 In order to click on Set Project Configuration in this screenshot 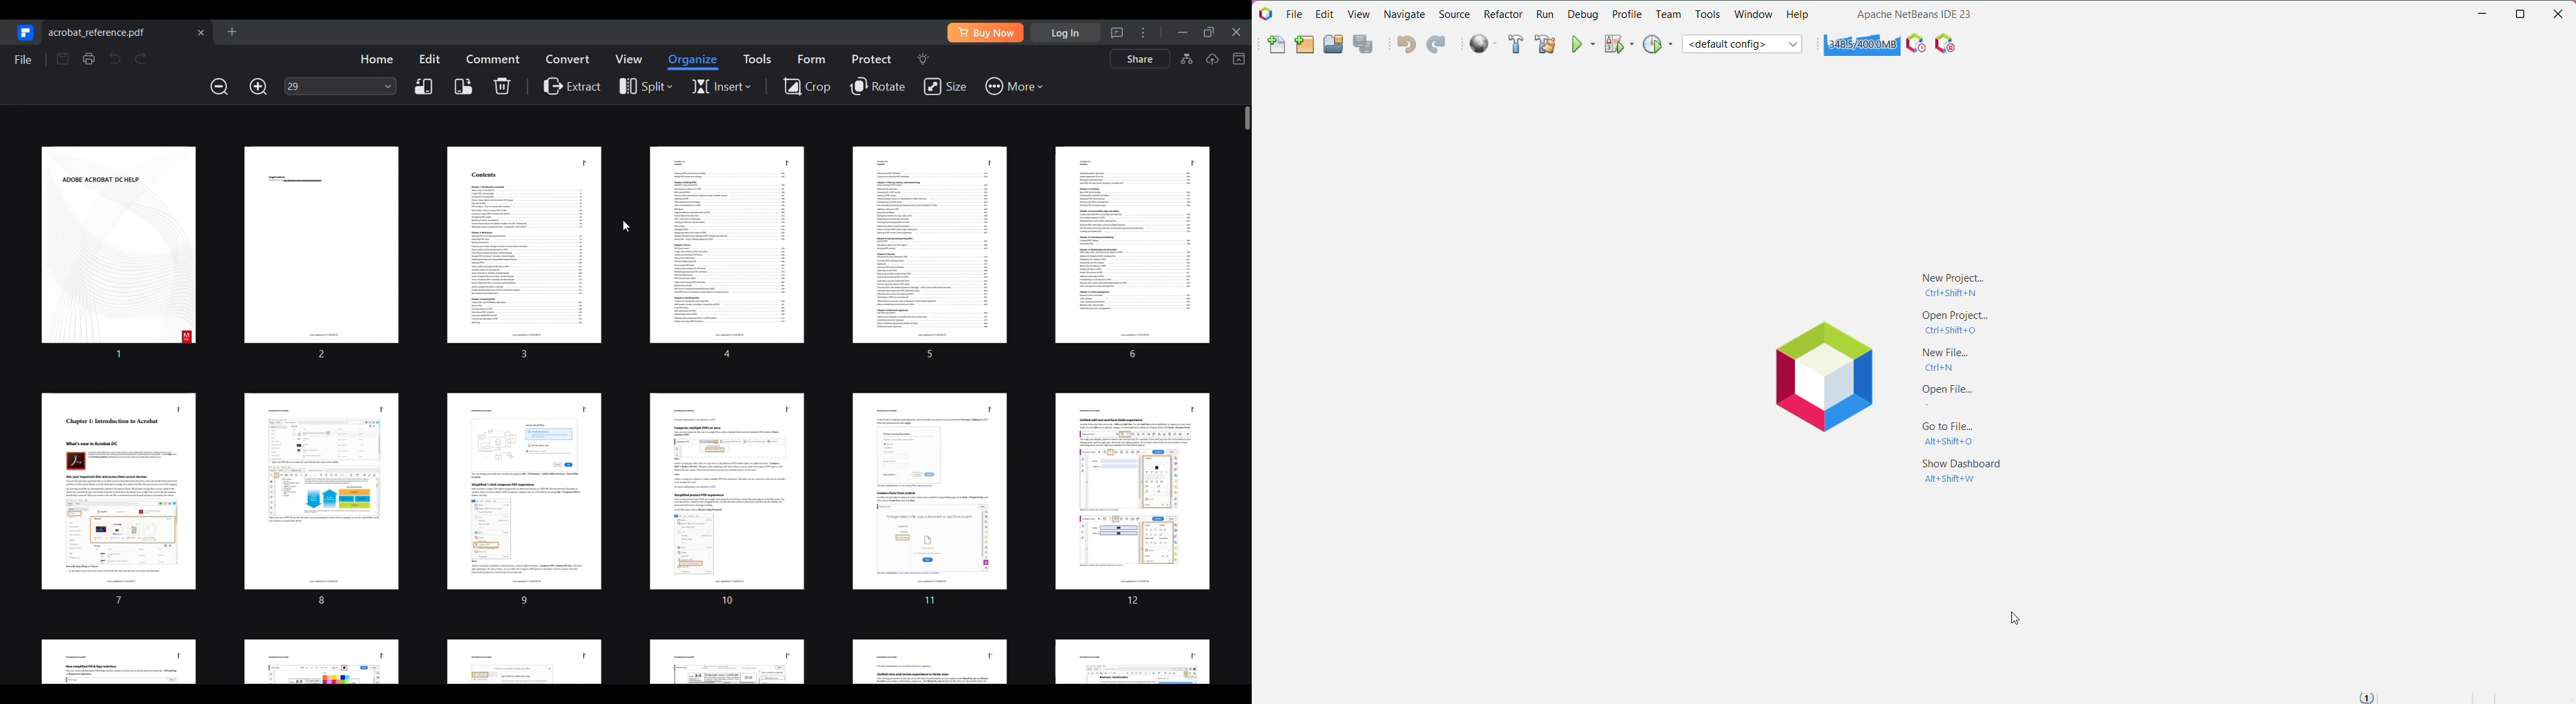, I will do `click(1743, 44)`.